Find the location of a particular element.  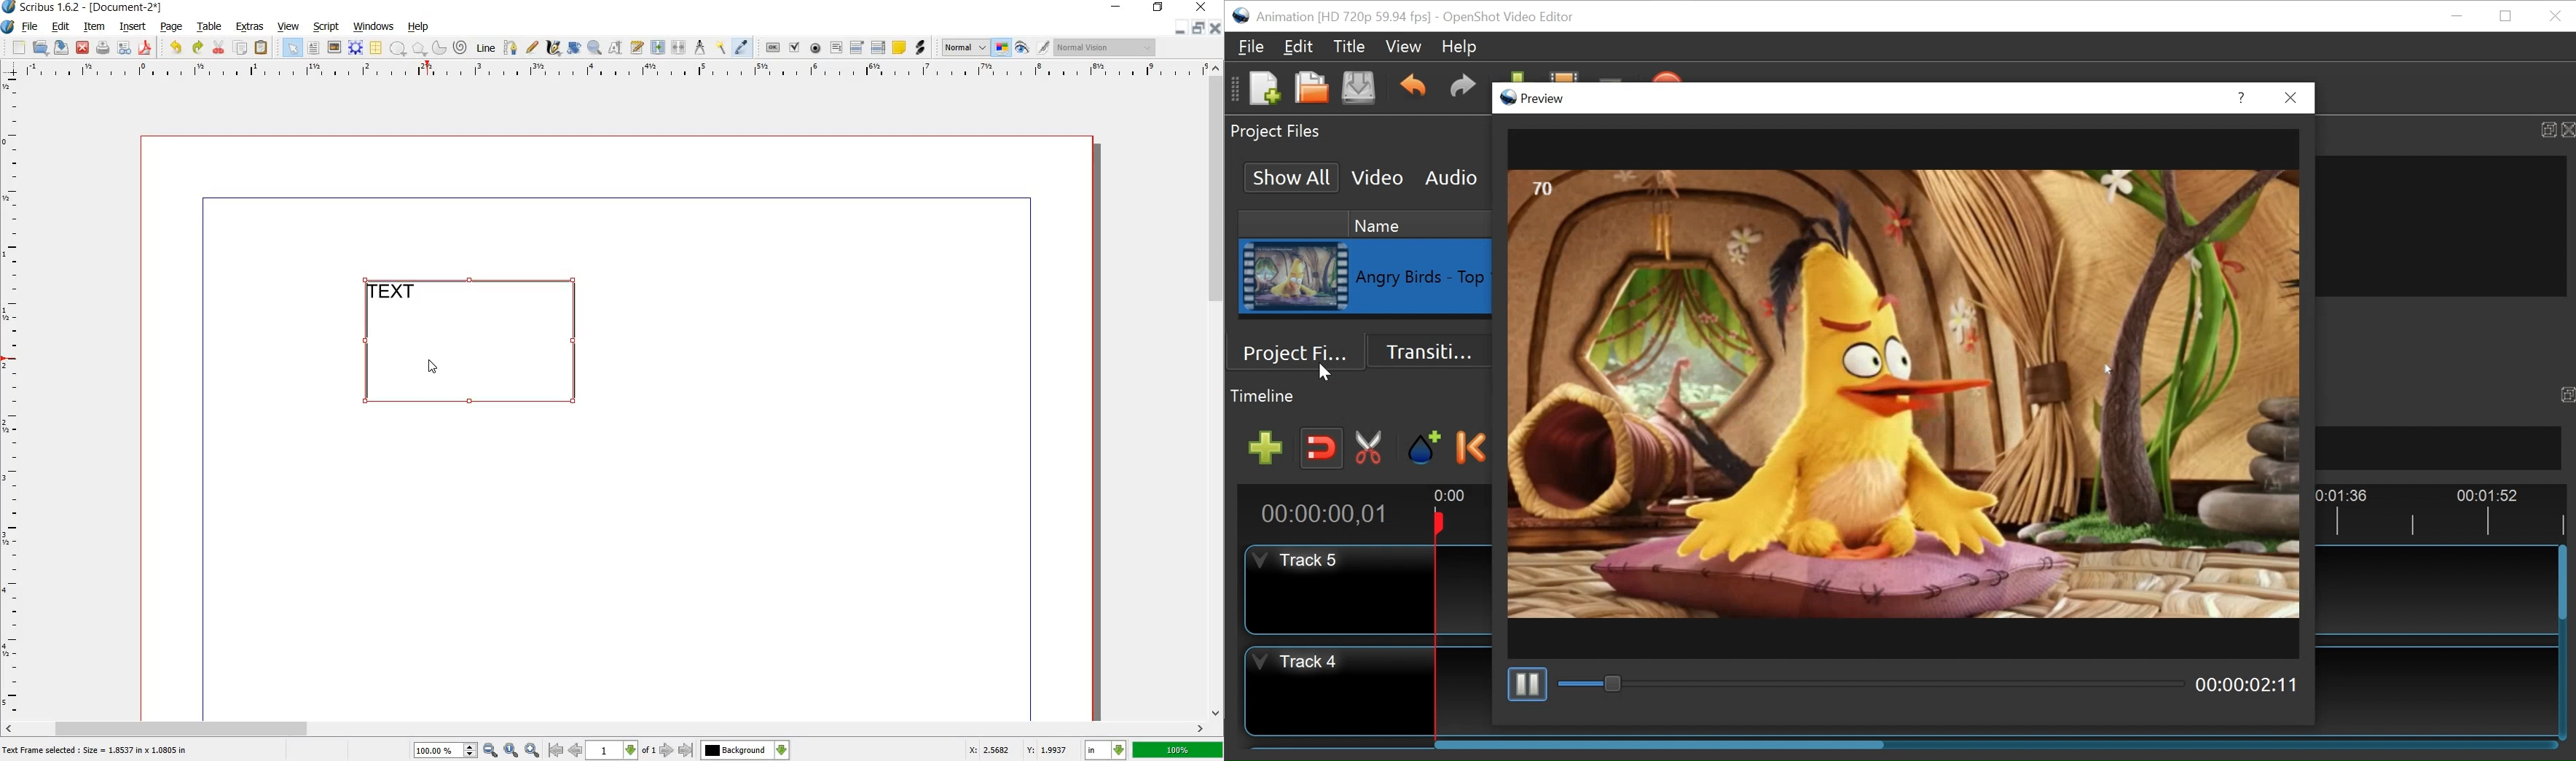

script is located at coordinates (327, 27).